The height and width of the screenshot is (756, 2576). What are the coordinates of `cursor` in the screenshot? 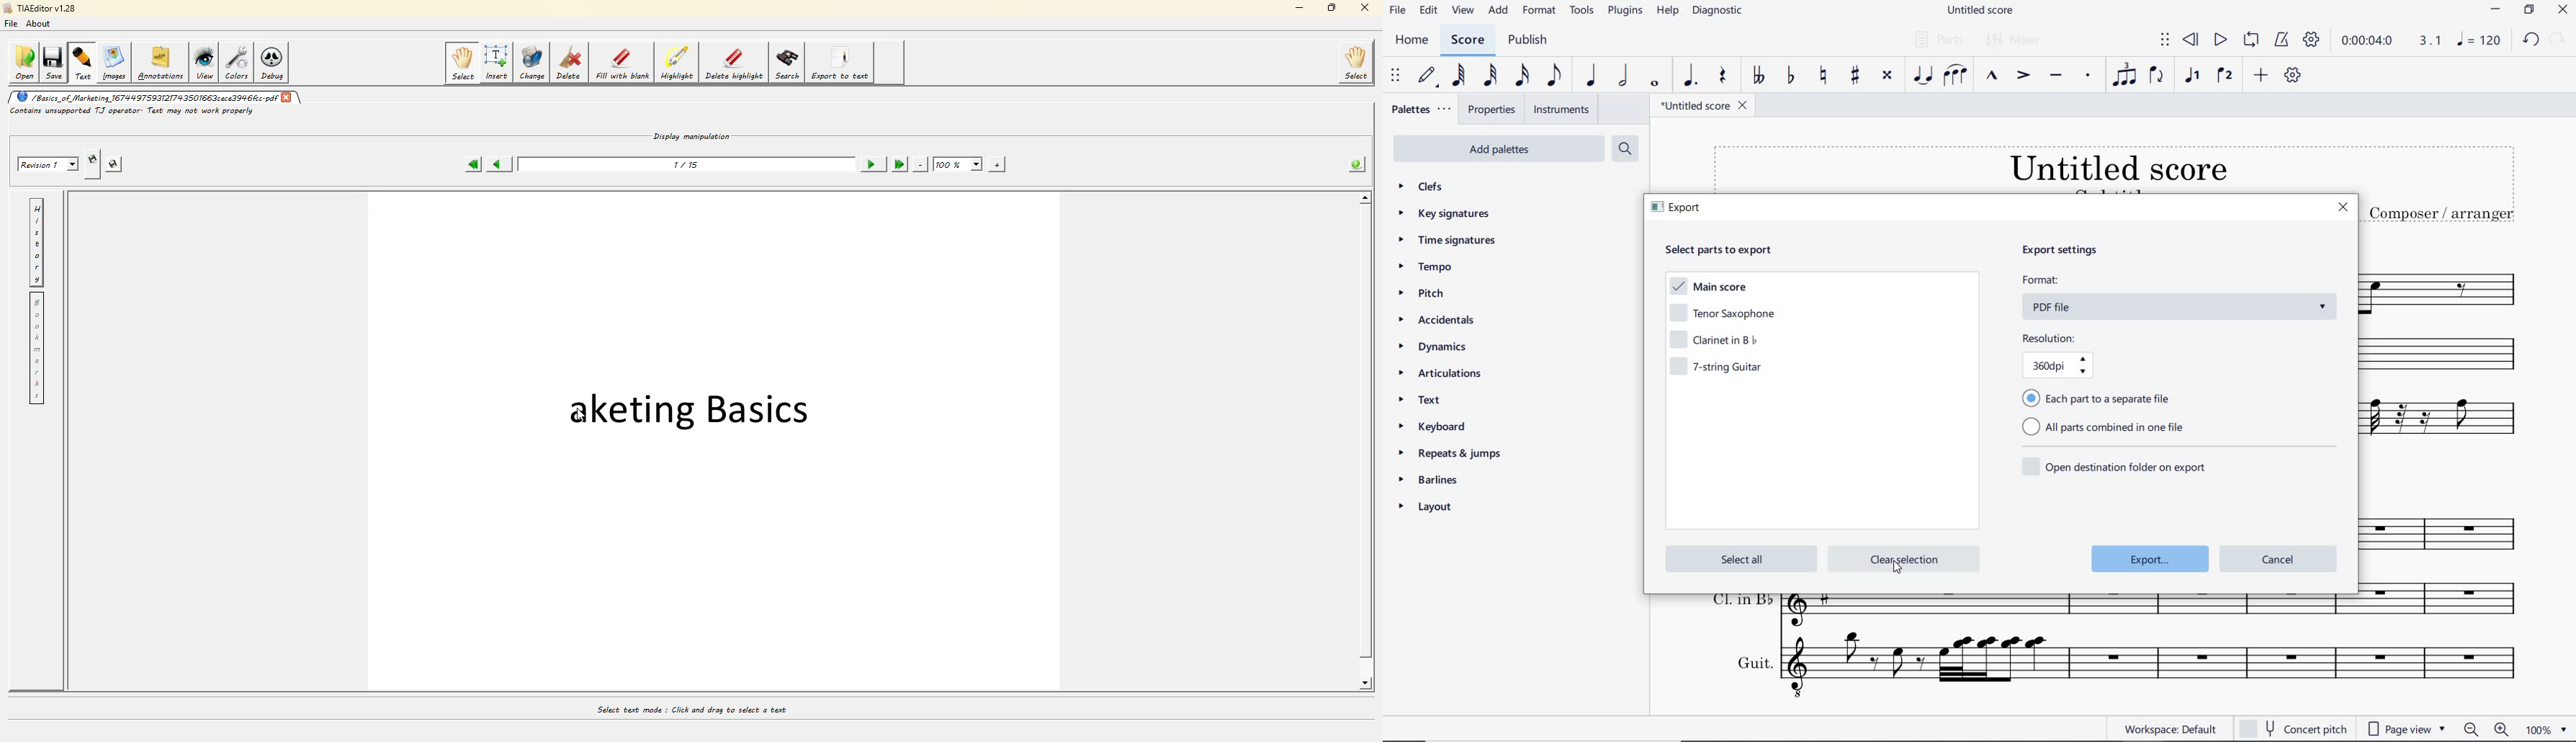 It's located at (1899, 570).